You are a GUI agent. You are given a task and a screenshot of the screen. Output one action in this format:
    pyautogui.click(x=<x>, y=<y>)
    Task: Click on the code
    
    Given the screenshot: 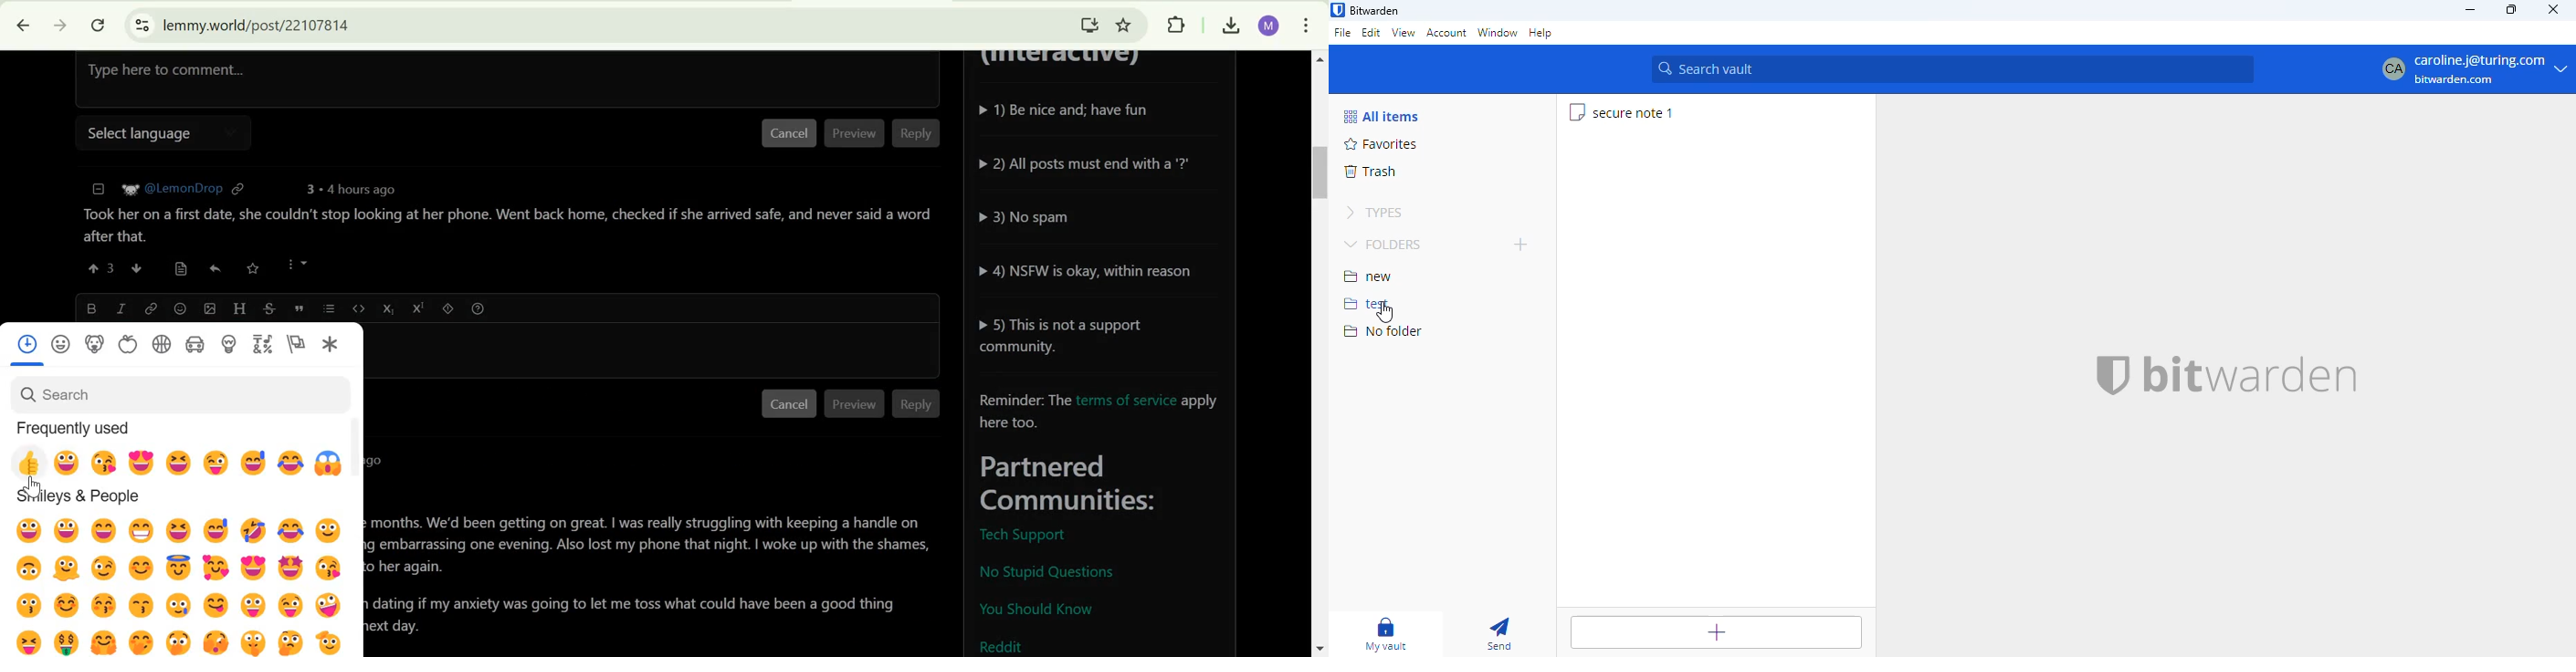 What is the action you would take?
    pyautogui.click(x=358, y=308)
    